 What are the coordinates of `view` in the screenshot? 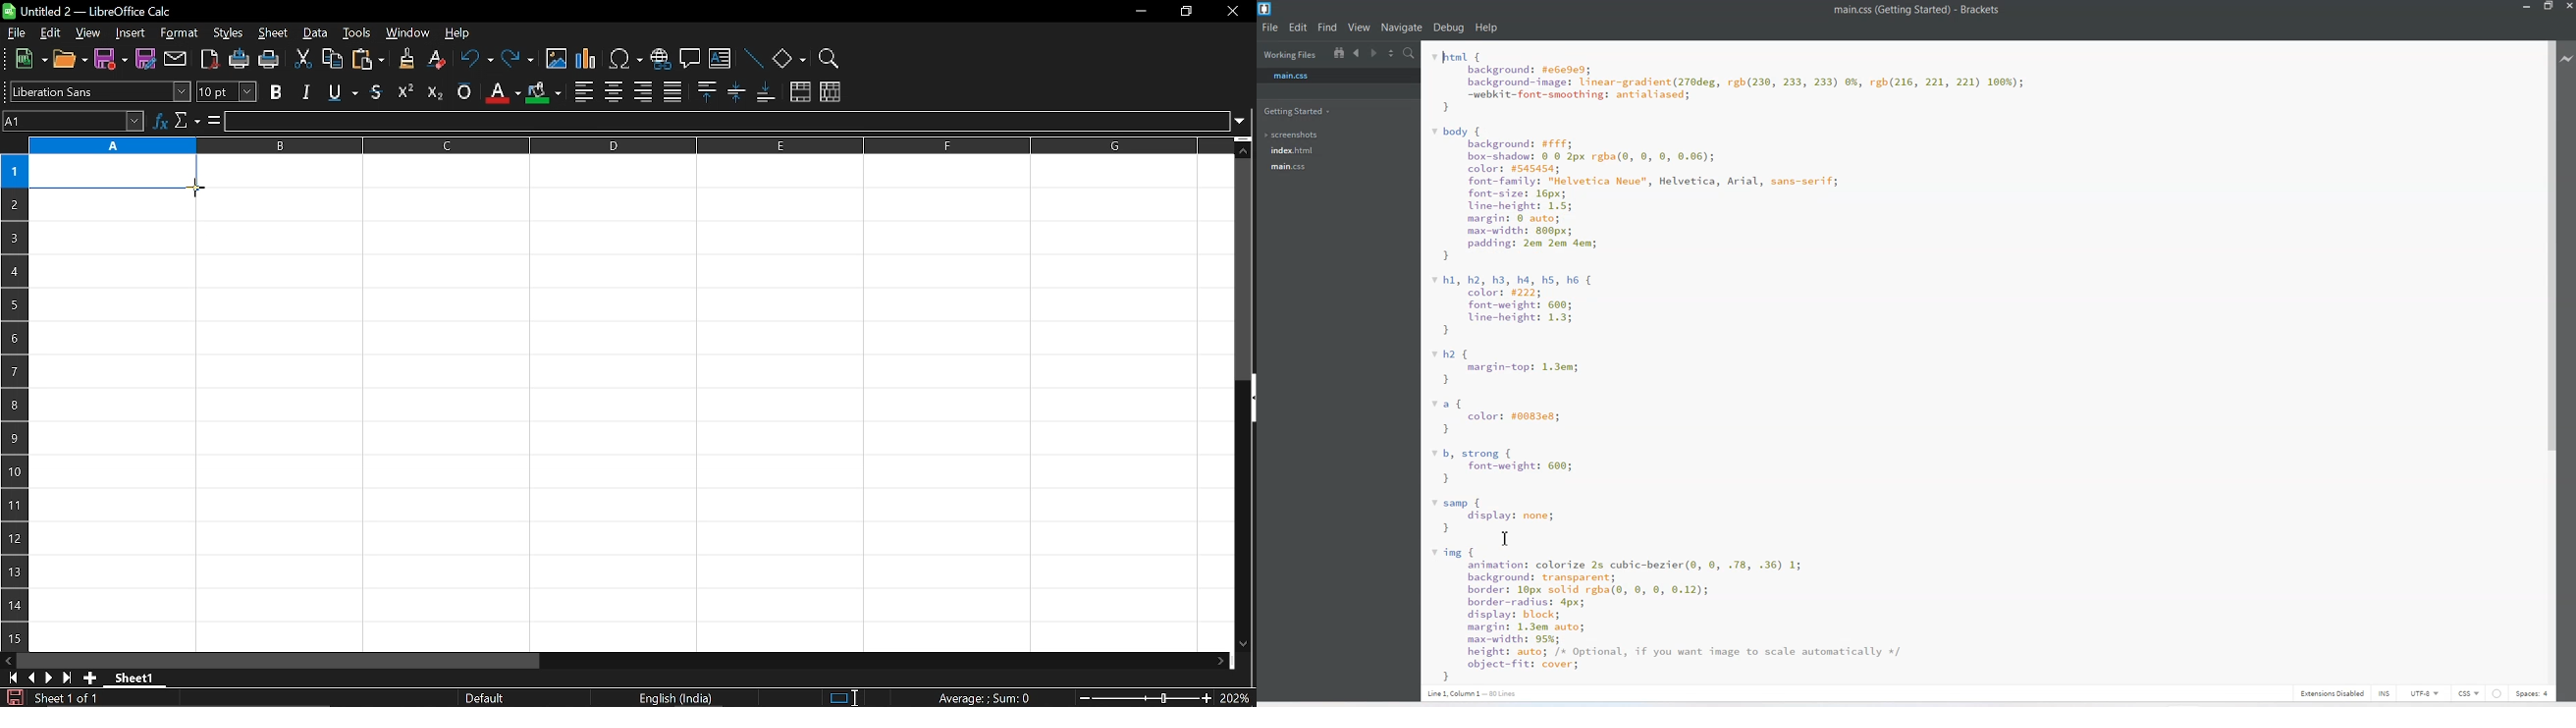 It's located at (86, 33).